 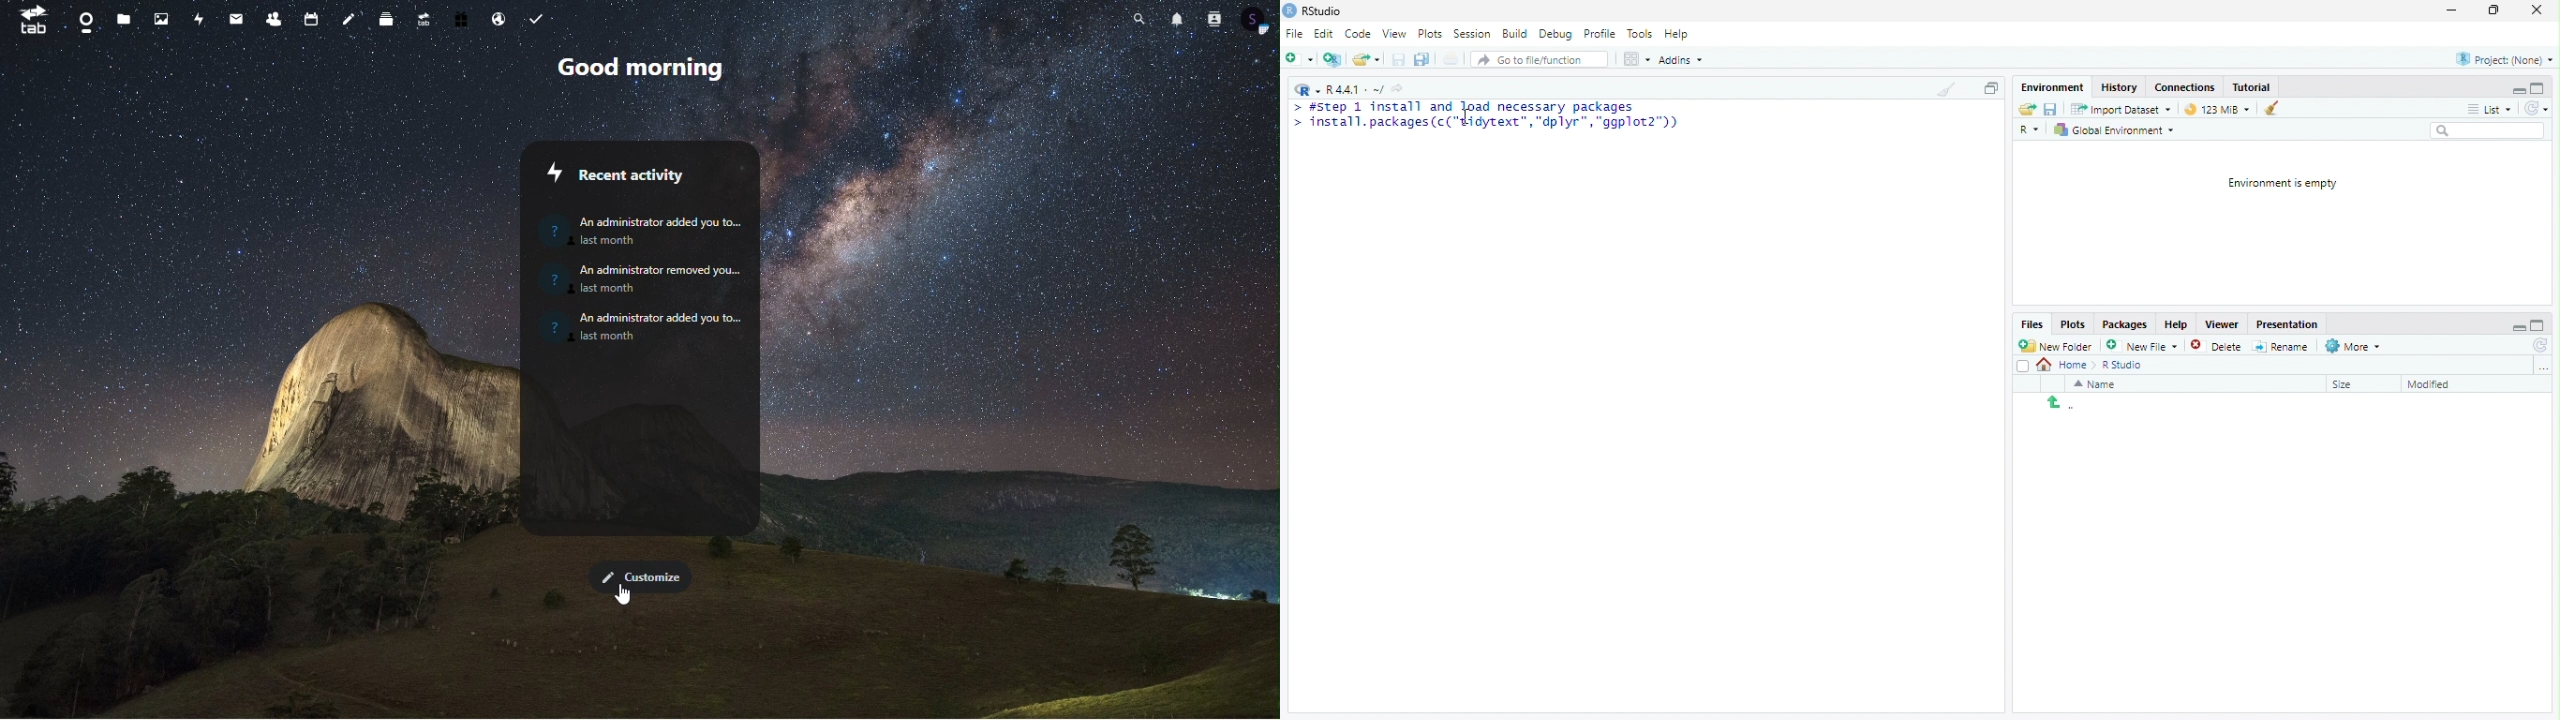 What do you see at coordinates (2124, 110) in the screenshot?
I see `Import Dataset` at bounding box center [2124, 110].